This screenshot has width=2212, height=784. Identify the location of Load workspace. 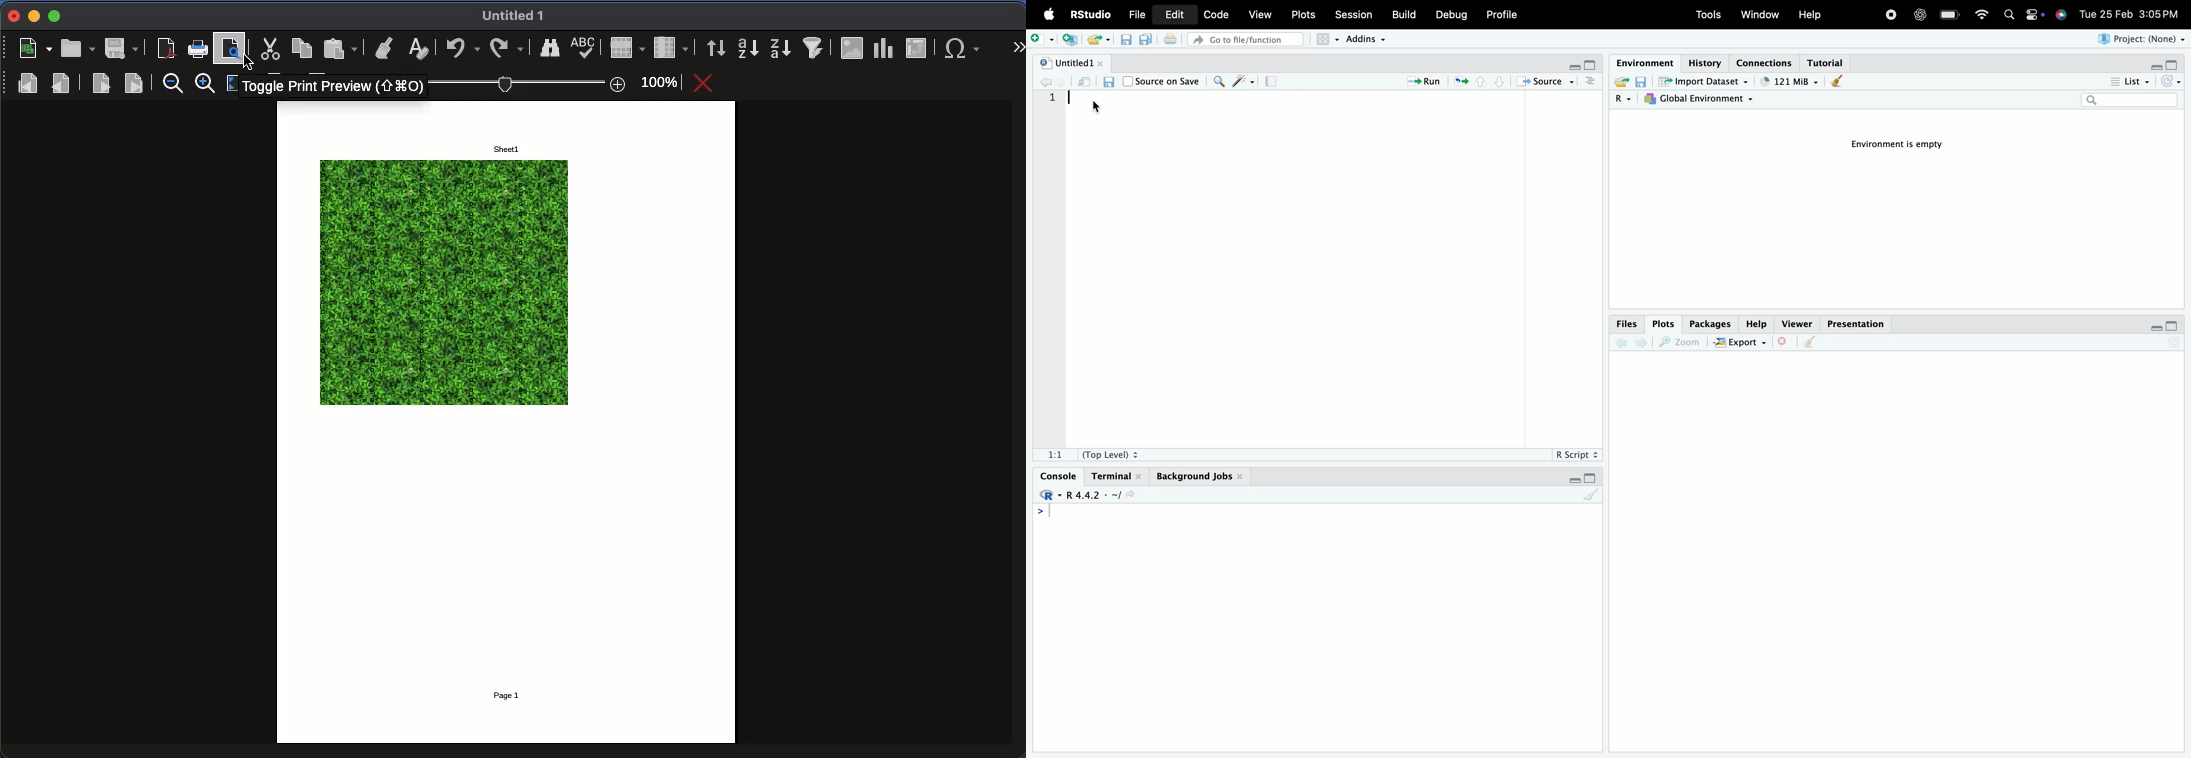
(1621, 81).